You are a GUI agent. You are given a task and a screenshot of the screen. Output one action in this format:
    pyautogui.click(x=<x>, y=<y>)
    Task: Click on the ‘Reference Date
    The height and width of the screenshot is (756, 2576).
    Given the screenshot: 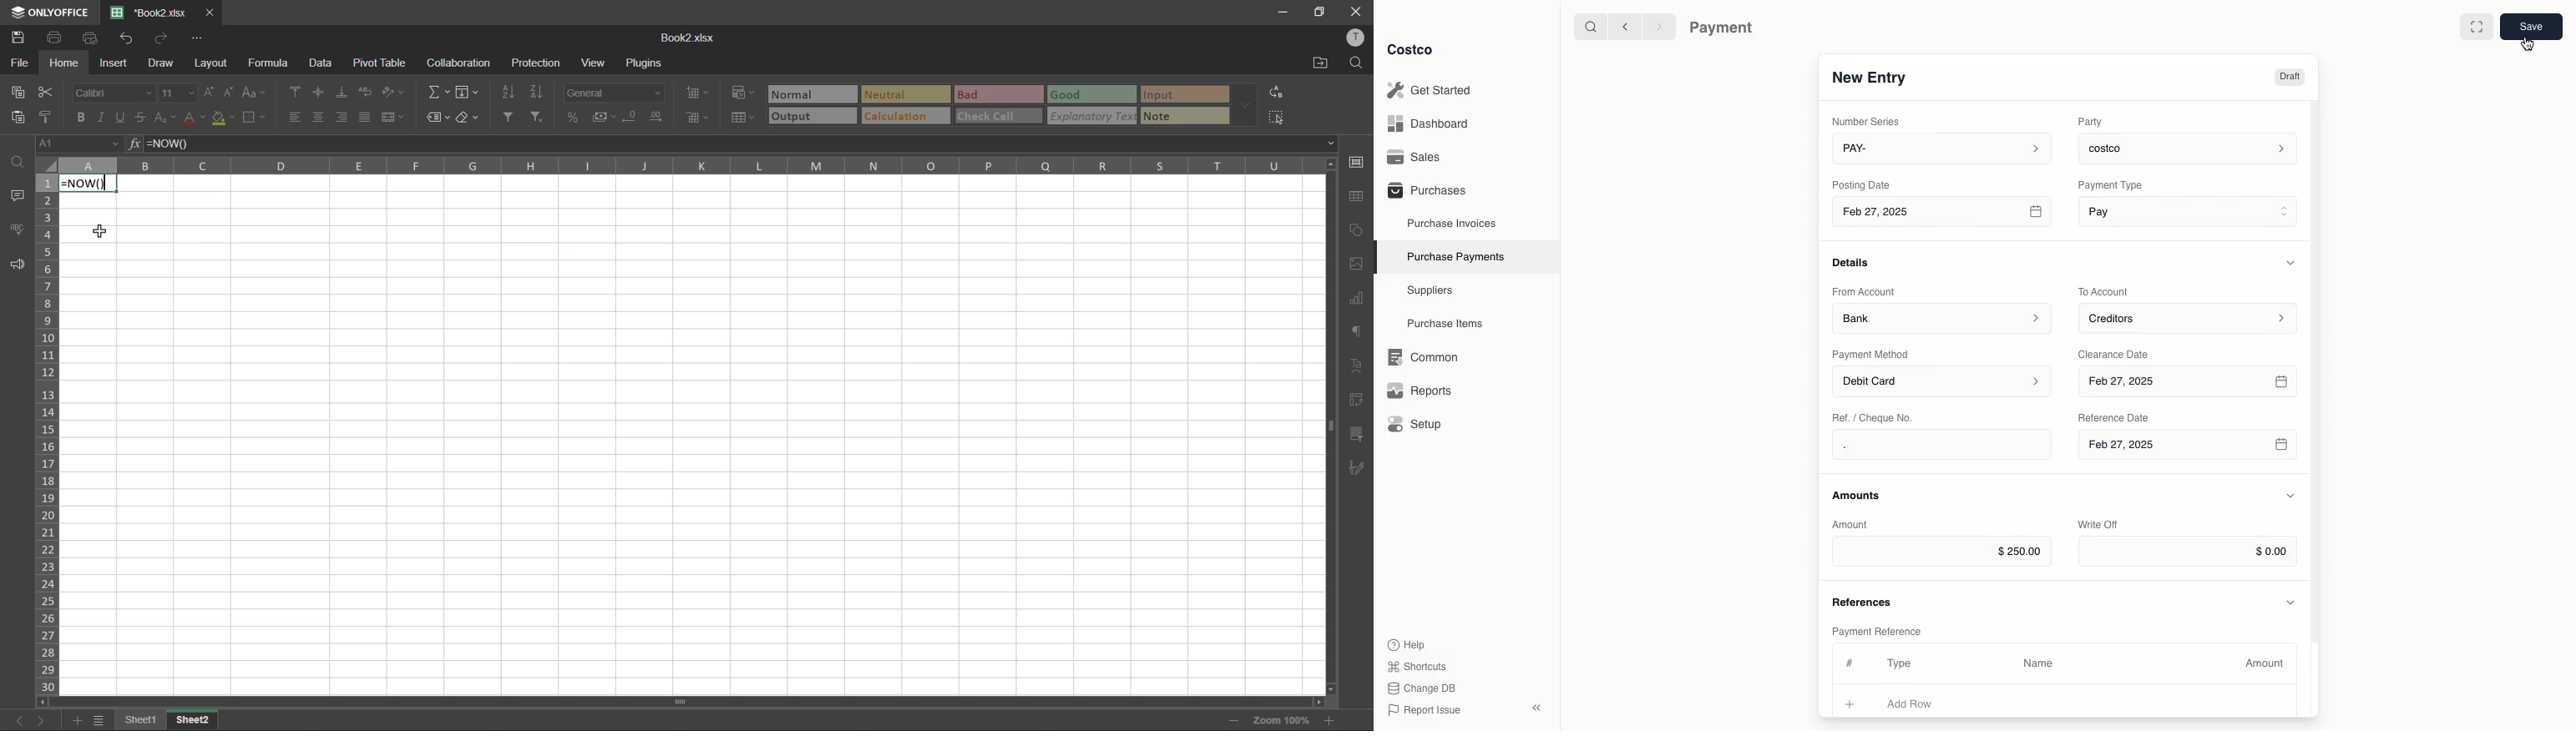 What is the action you would take?
    pyautogui.click(x=2115, y=417)
    